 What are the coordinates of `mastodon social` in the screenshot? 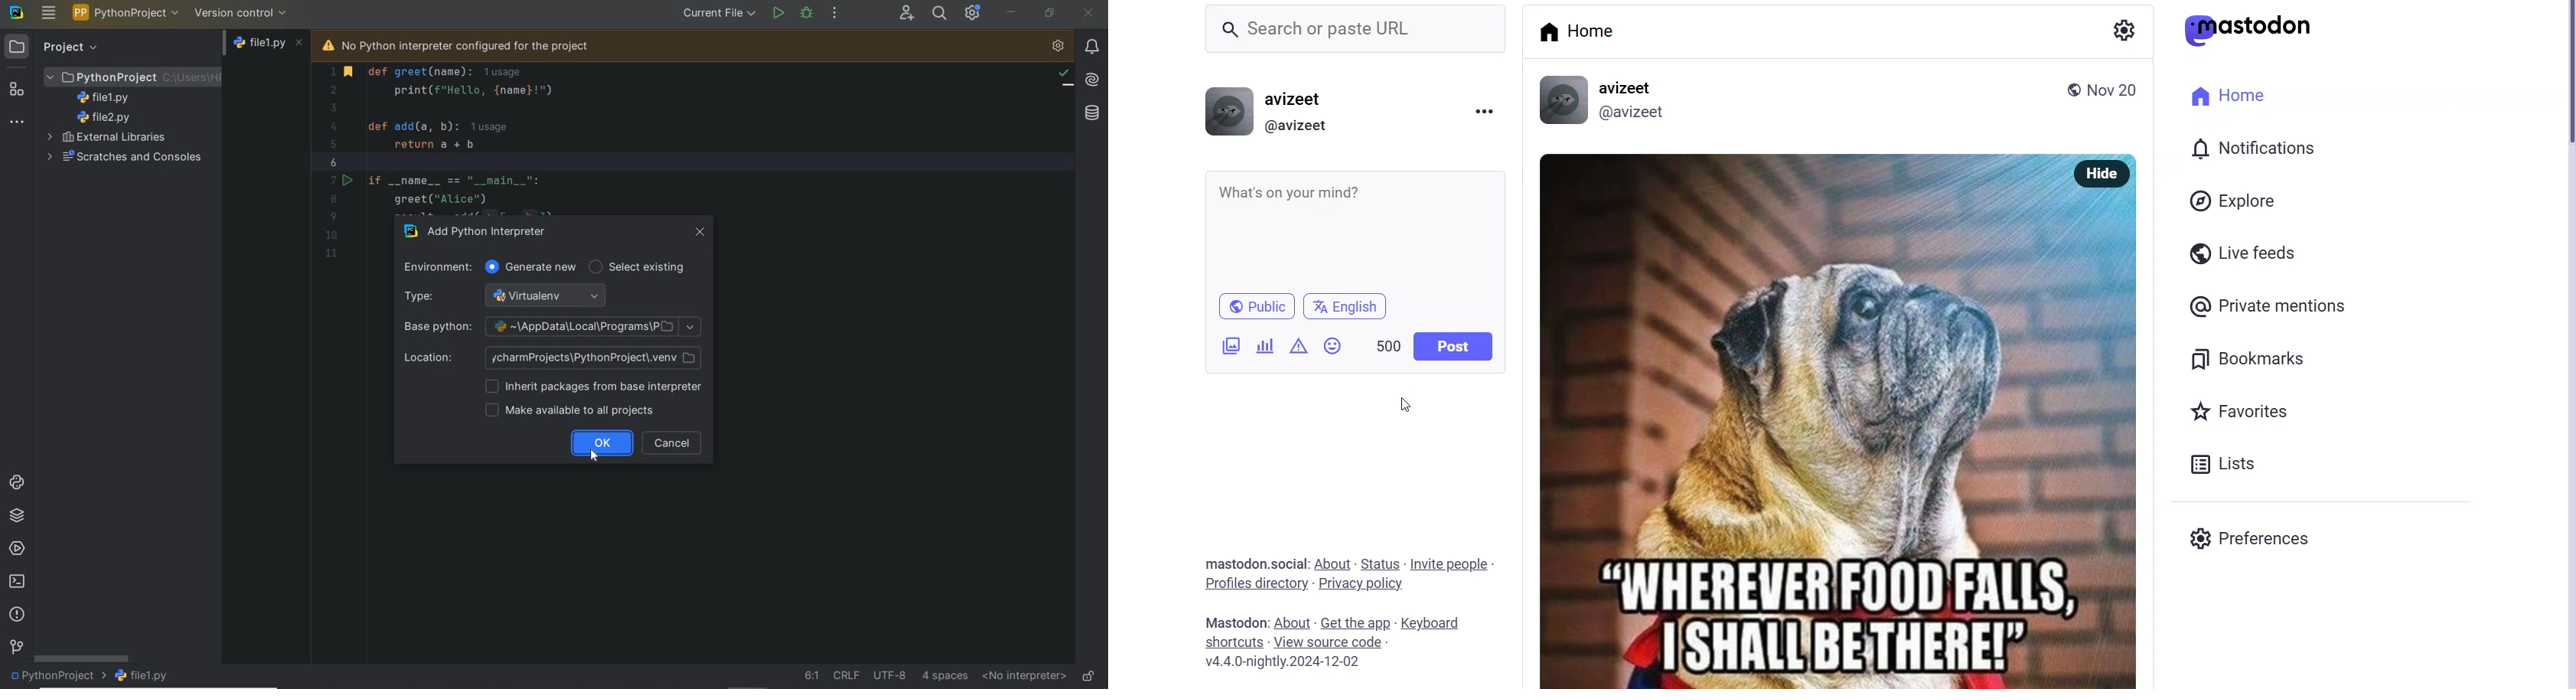 It's located at (1251, 563).